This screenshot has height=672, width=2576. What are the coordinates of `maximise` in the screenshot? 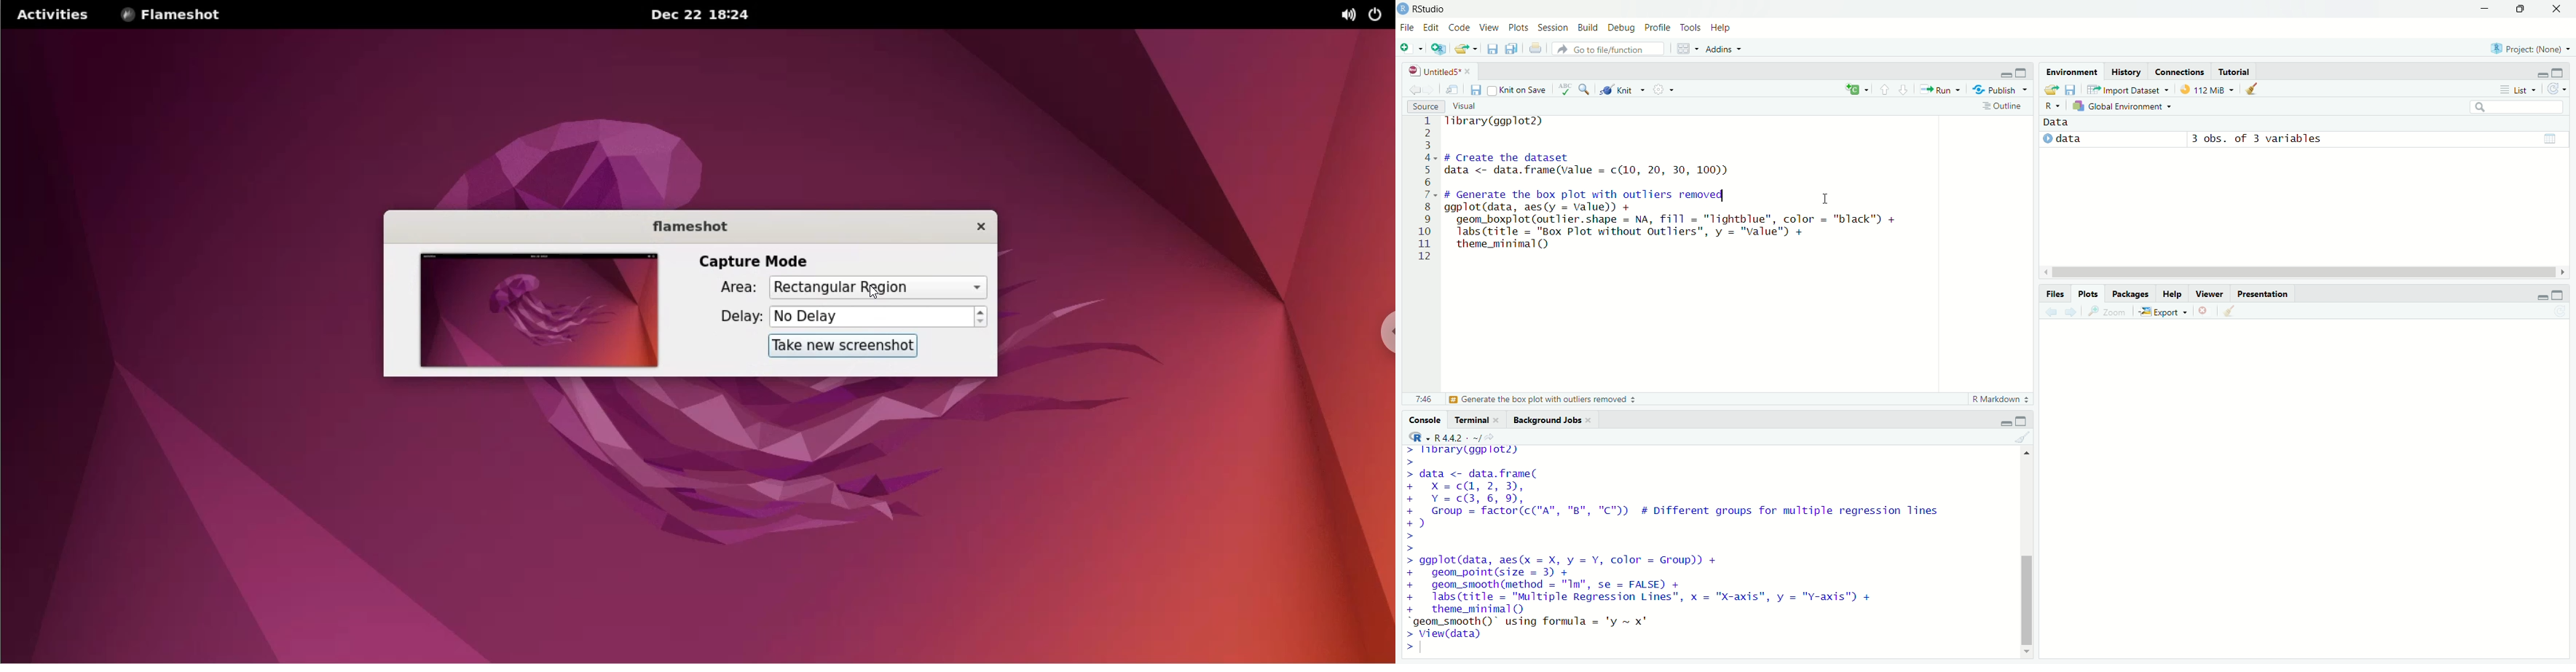 It's located at (2557, 74).